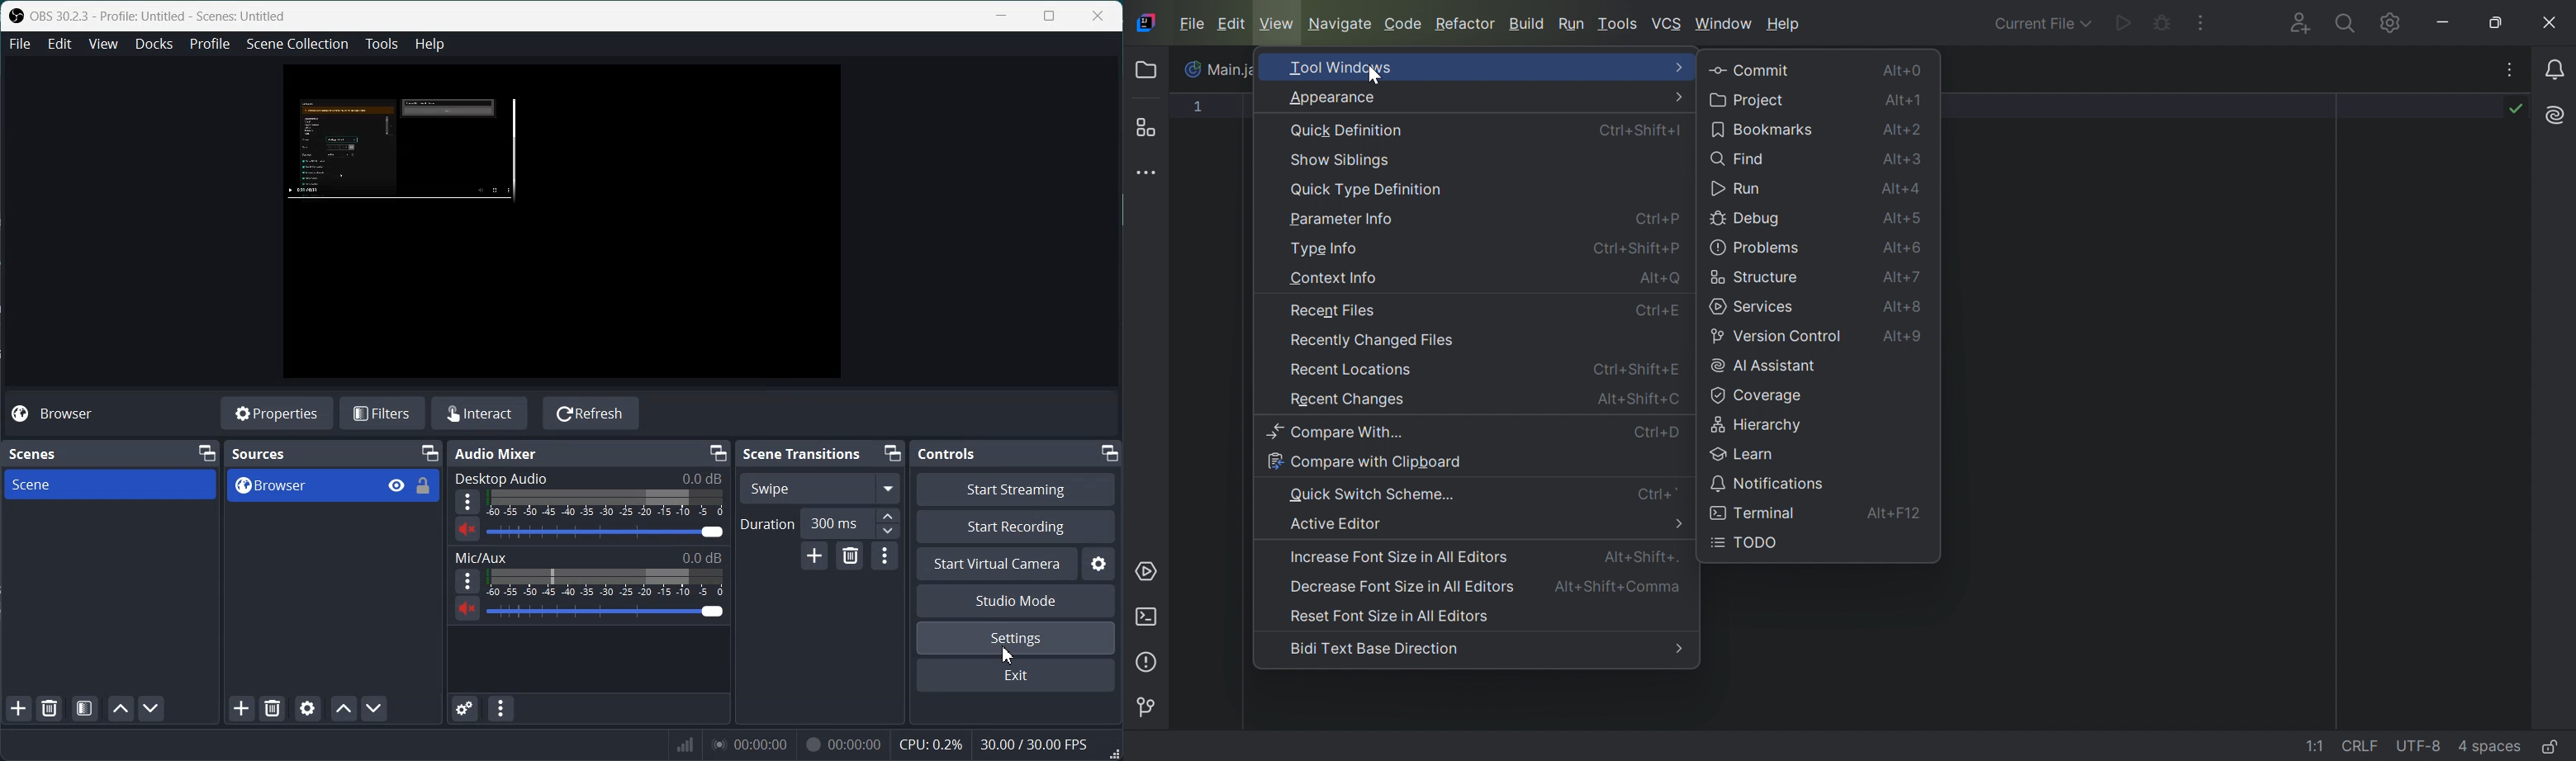  Describe the element at coordinates (32, 455) in the screenshot. I see `Scenes` at that location.